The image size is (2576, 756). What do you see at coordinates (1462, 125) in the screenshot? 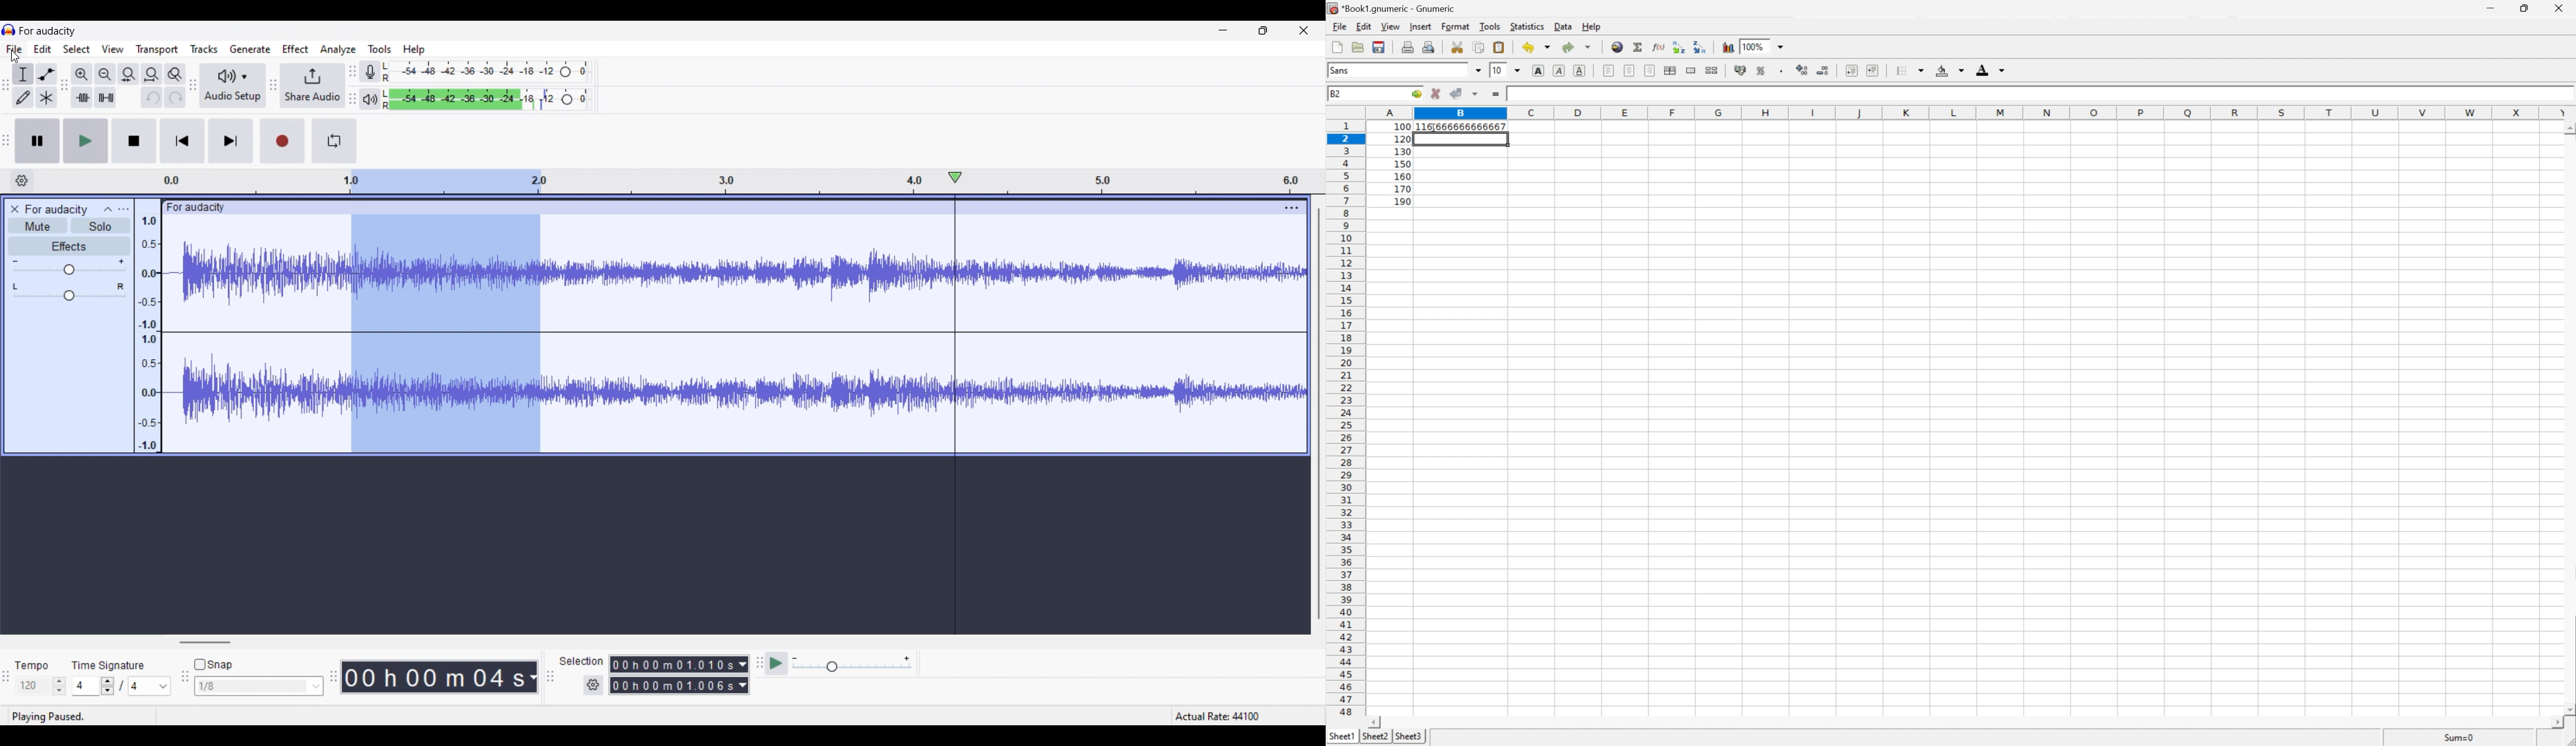
I see `116666666666667` at bounding box center [1462, 125].